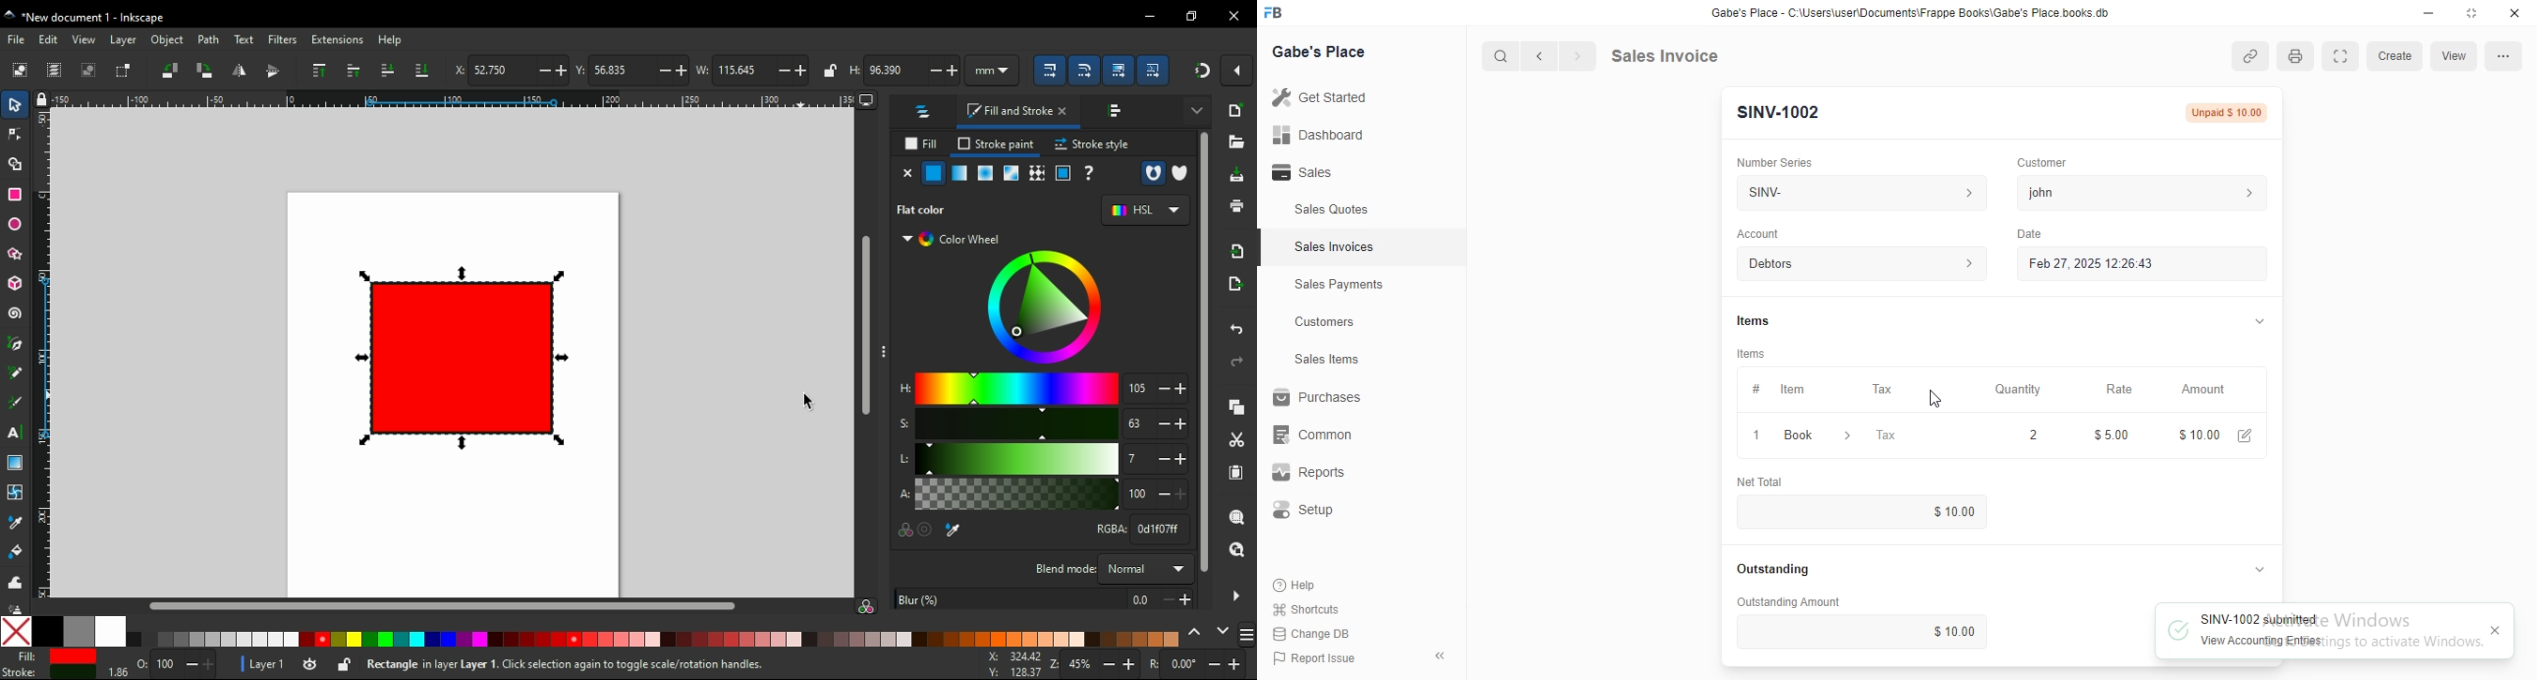 This screenshot has height=700, width=2548. What do you see at coordinates (2343, 57) in the screenshot?
I see `Expand` at bounding box center [2343, 57].